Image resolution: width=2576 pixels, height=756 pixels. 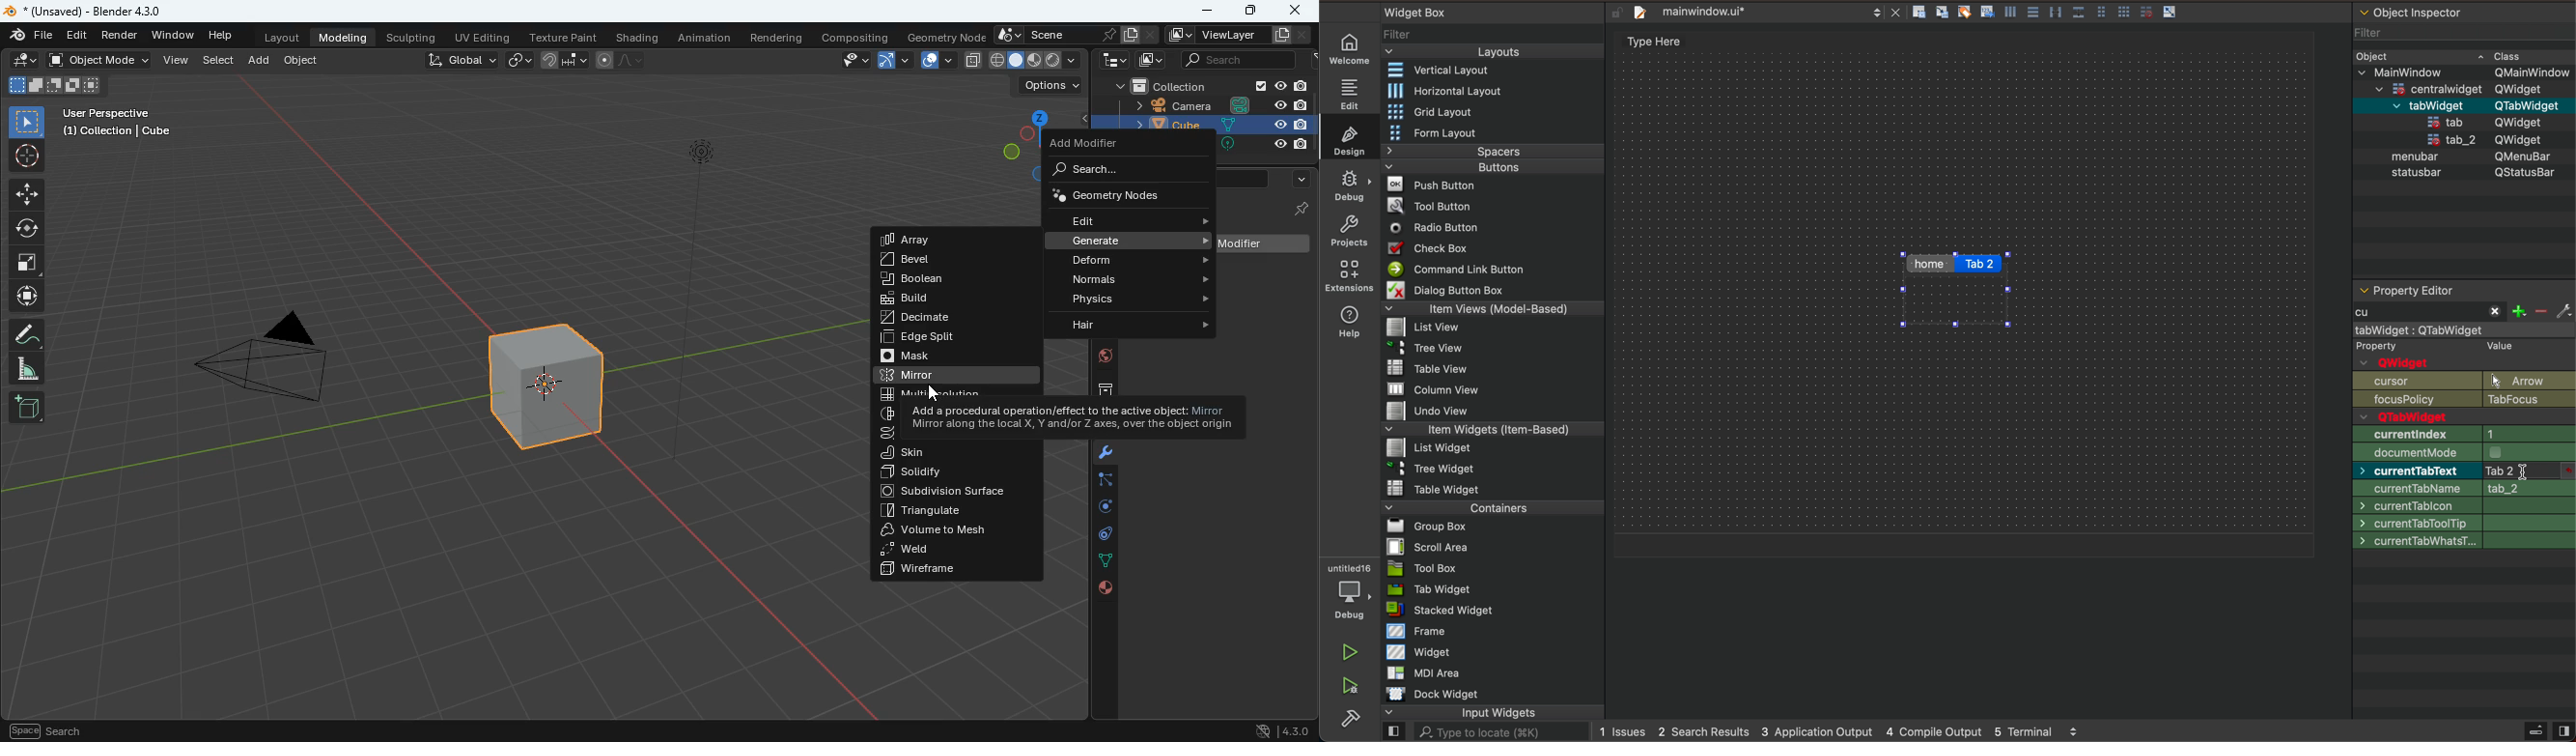 What do you see at coordinates (98, 11) in the screenshot?
I see `` at bounding box center [98, 11].